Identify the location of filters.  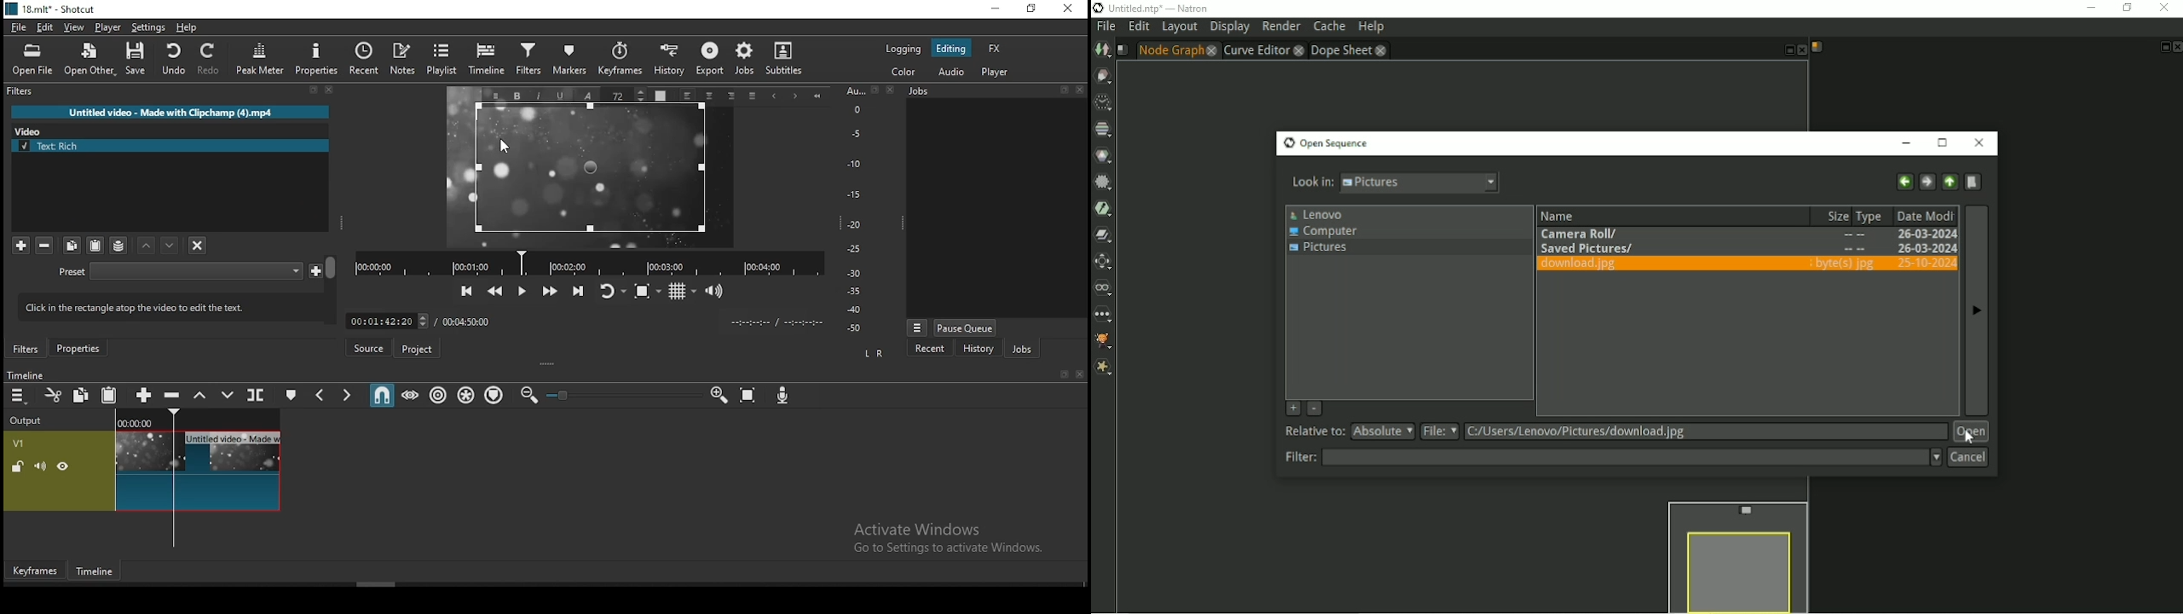
(22, 91).